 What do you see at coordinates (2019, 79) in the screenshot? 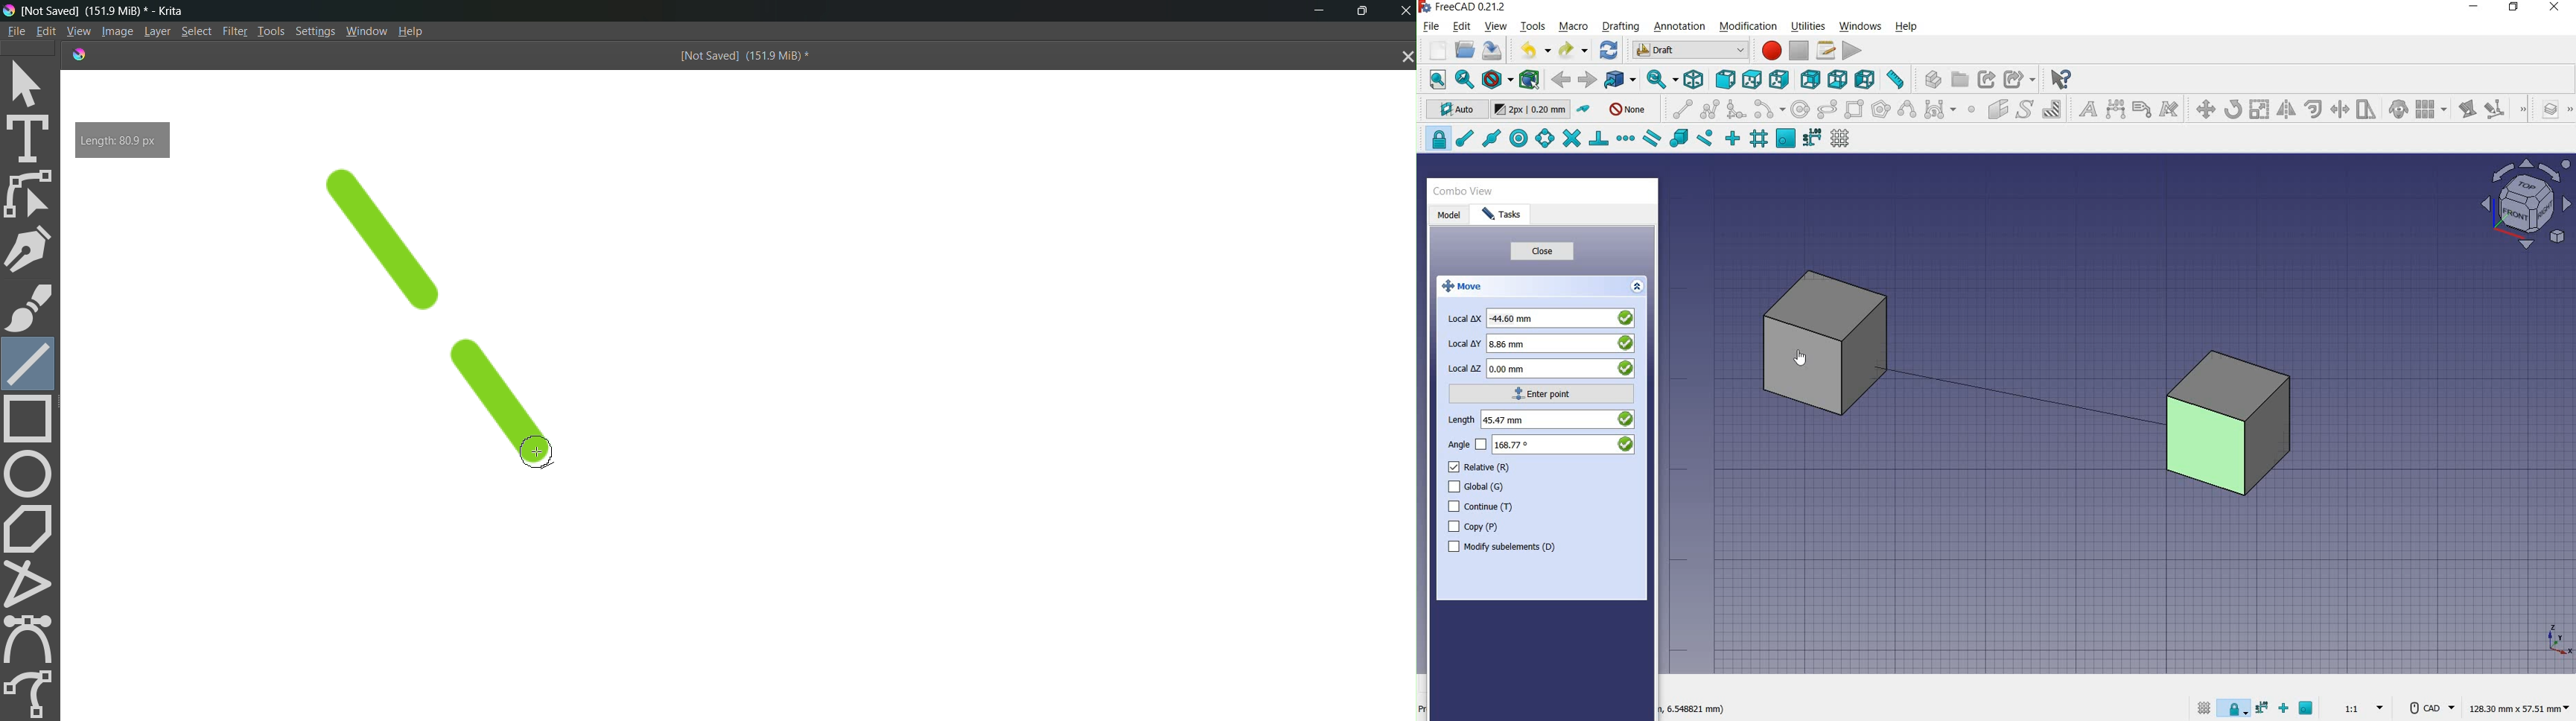
I see `make sub link` at bounding box center [2019, 79].